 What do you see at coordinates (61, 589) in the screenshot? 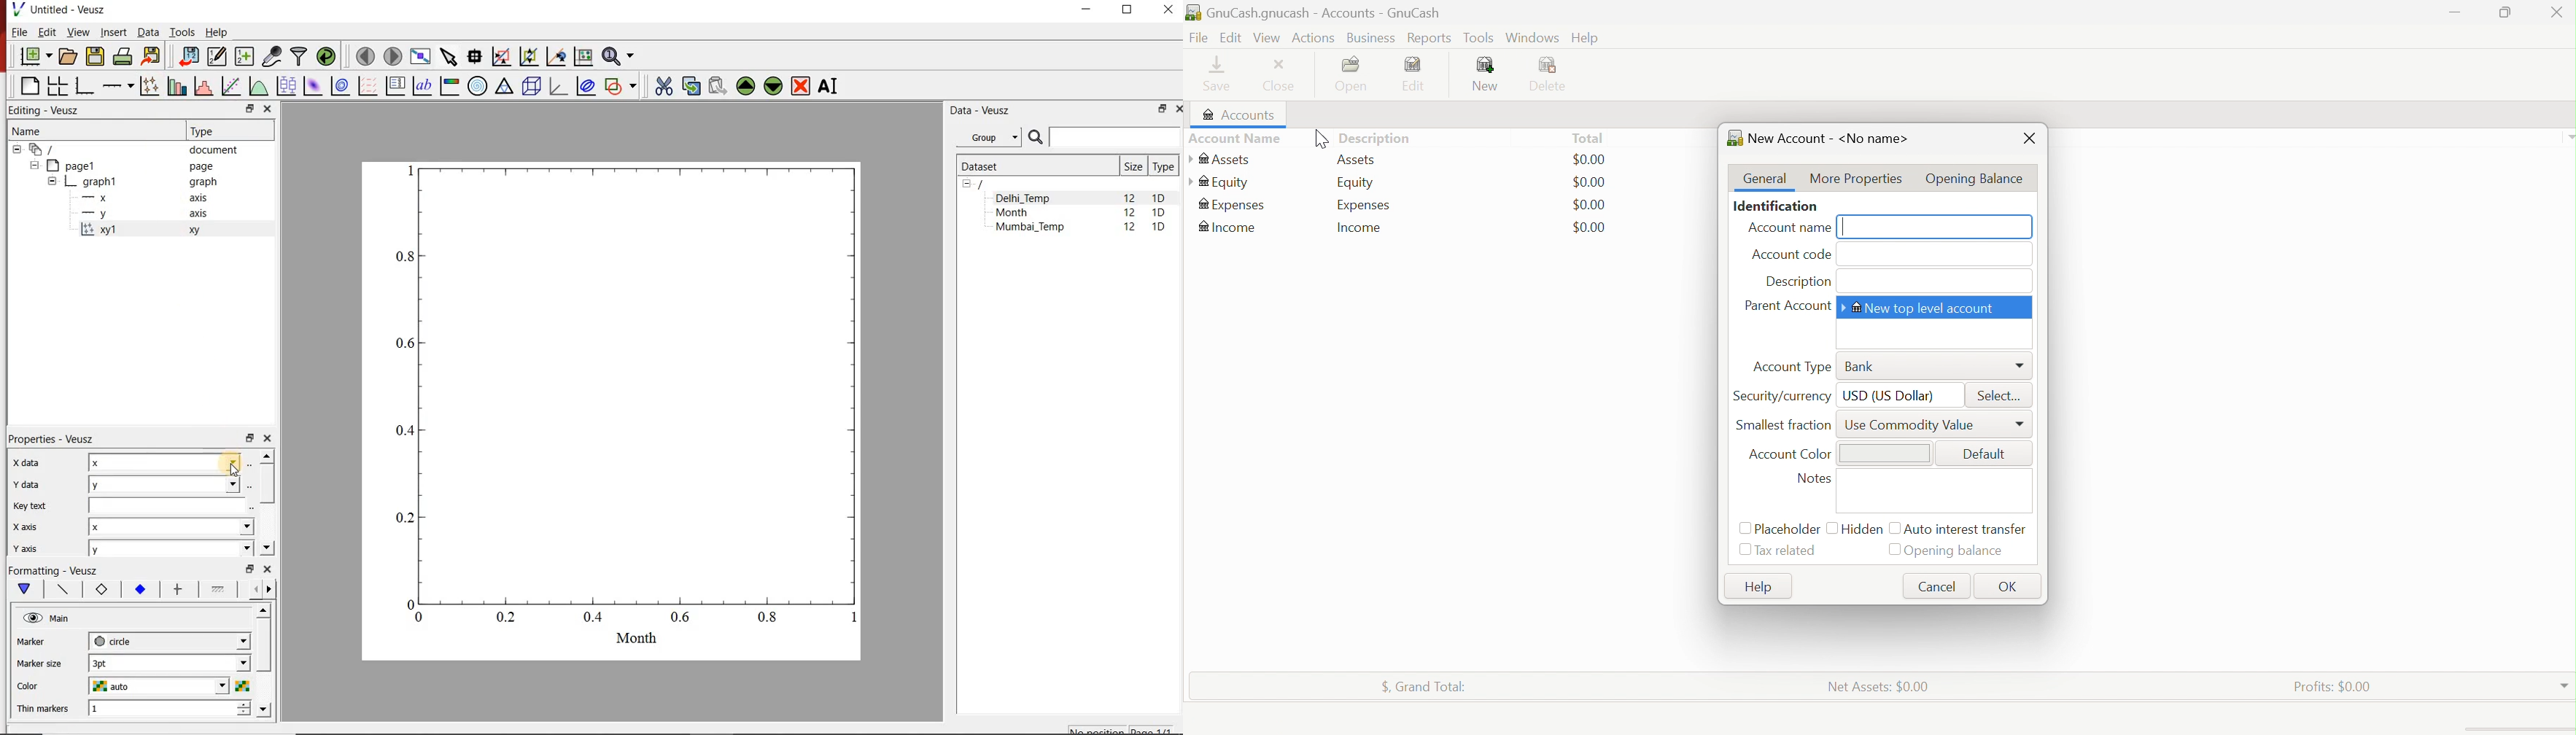
I see `Axis line` at bounding box center [61, 589].